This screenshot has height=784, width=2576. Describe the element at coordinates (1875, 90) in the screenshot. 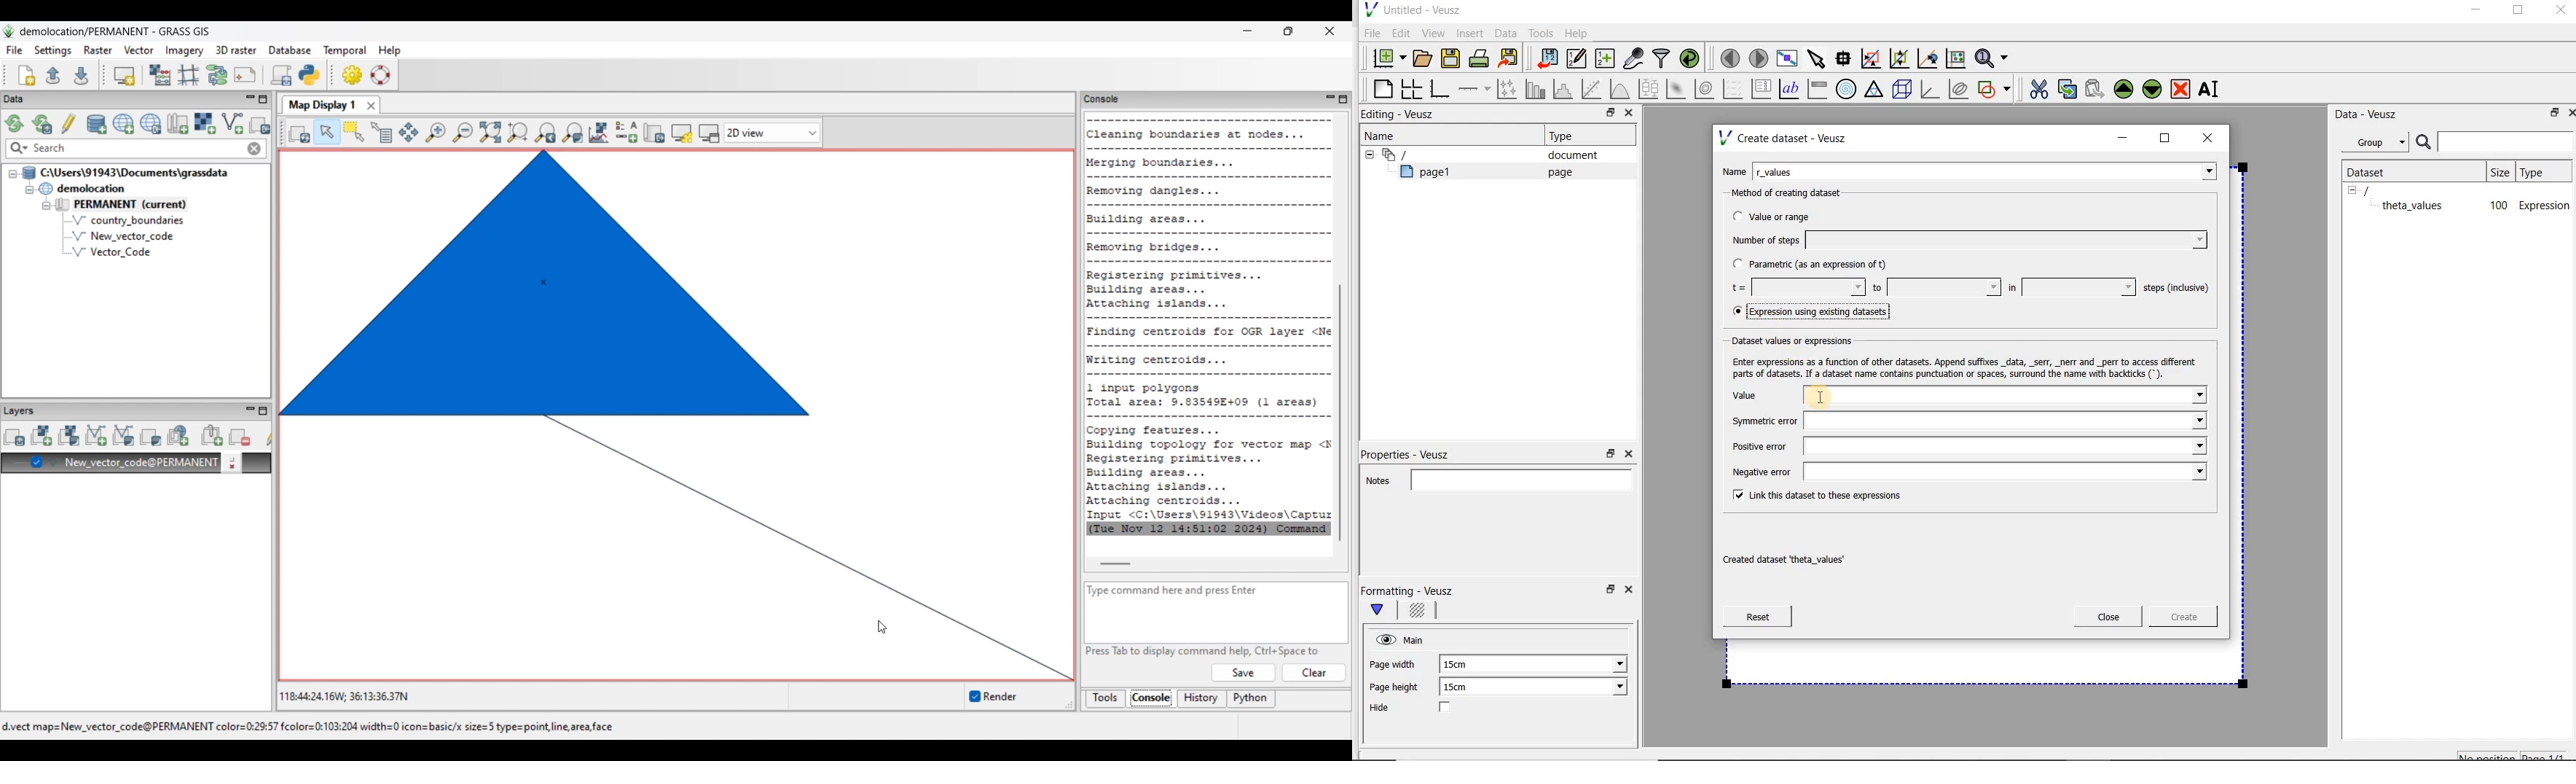

I see `ternary graph` at that location.